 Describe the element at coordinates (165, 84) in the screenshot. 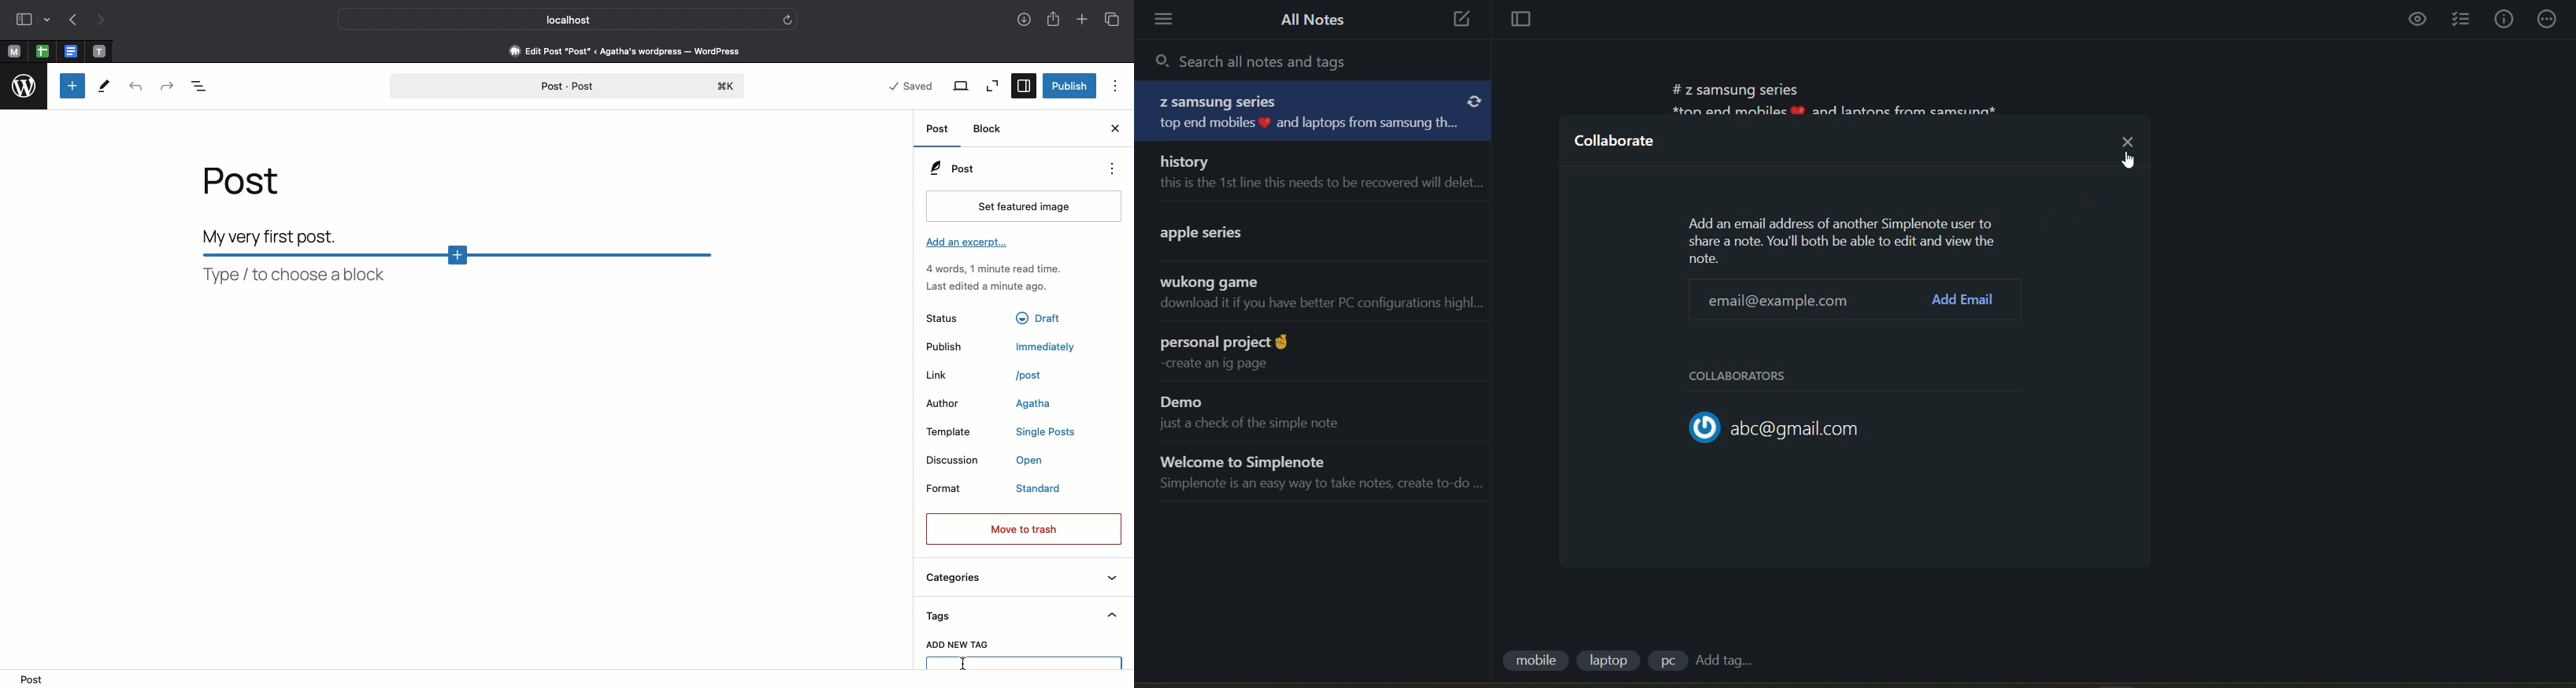

I see `Redo` at that location.